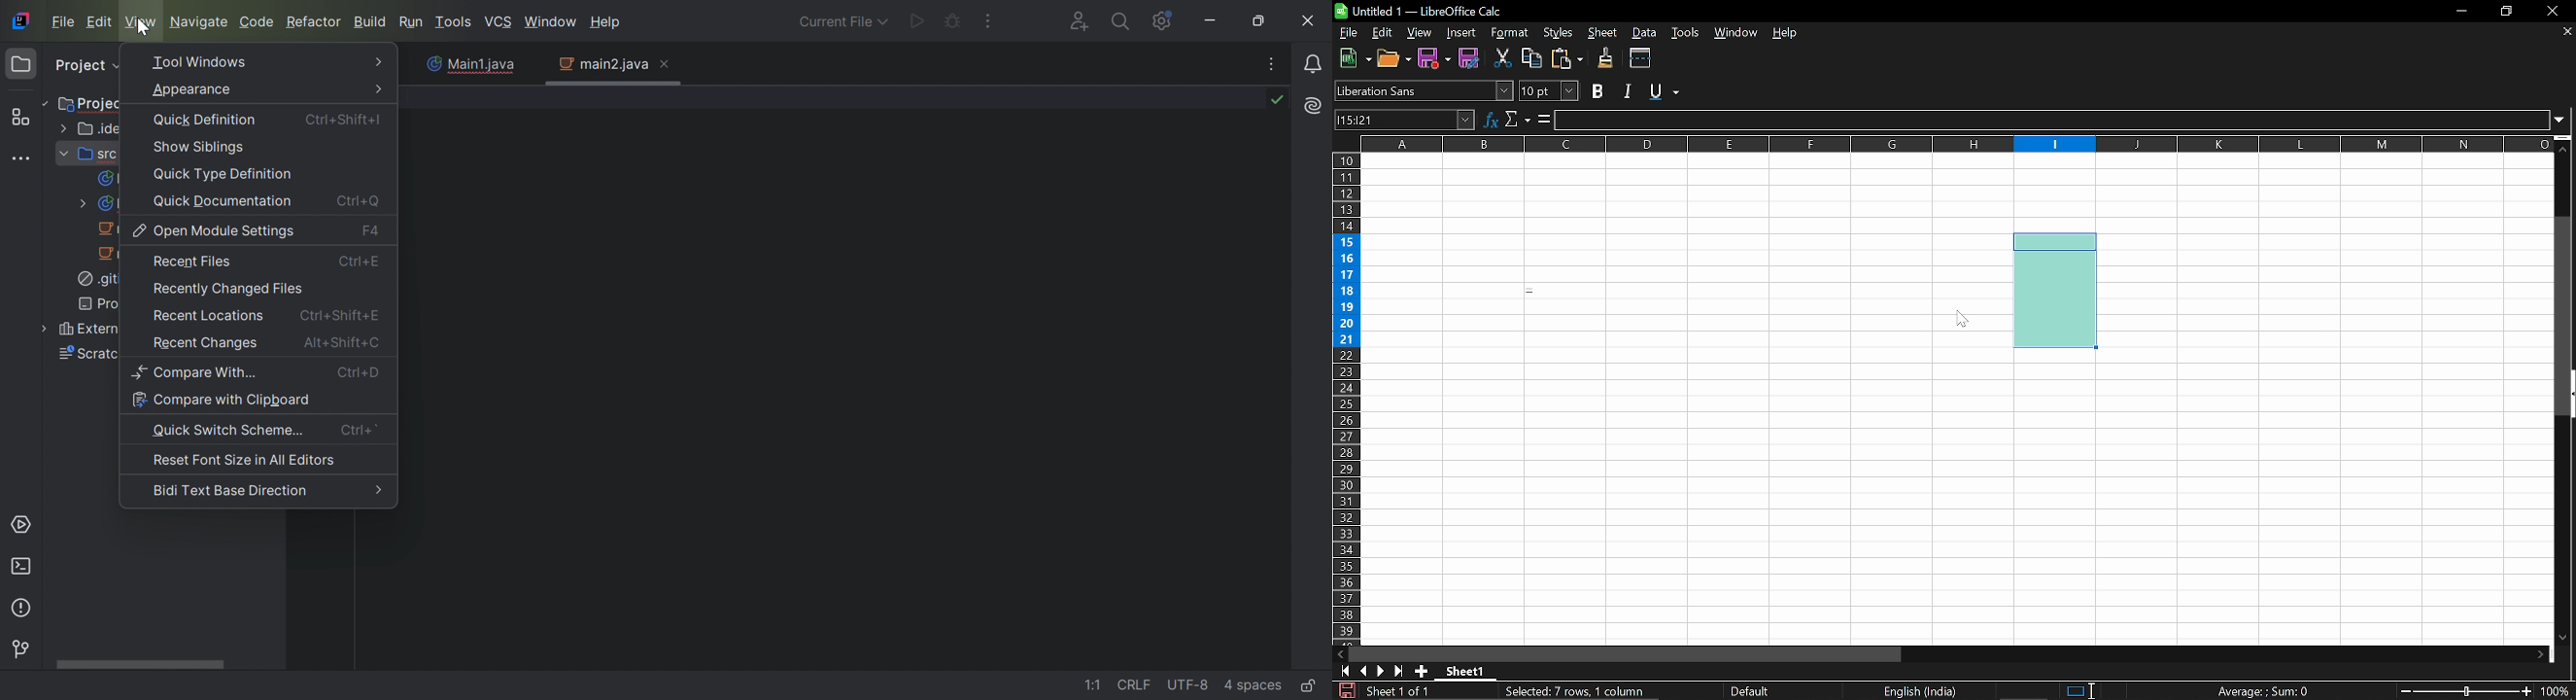 The image size is (2576, 700). What do you see at coordinates (1786, 35) in the screenshot?
I see `Help` at bounding box center [1786, 35].